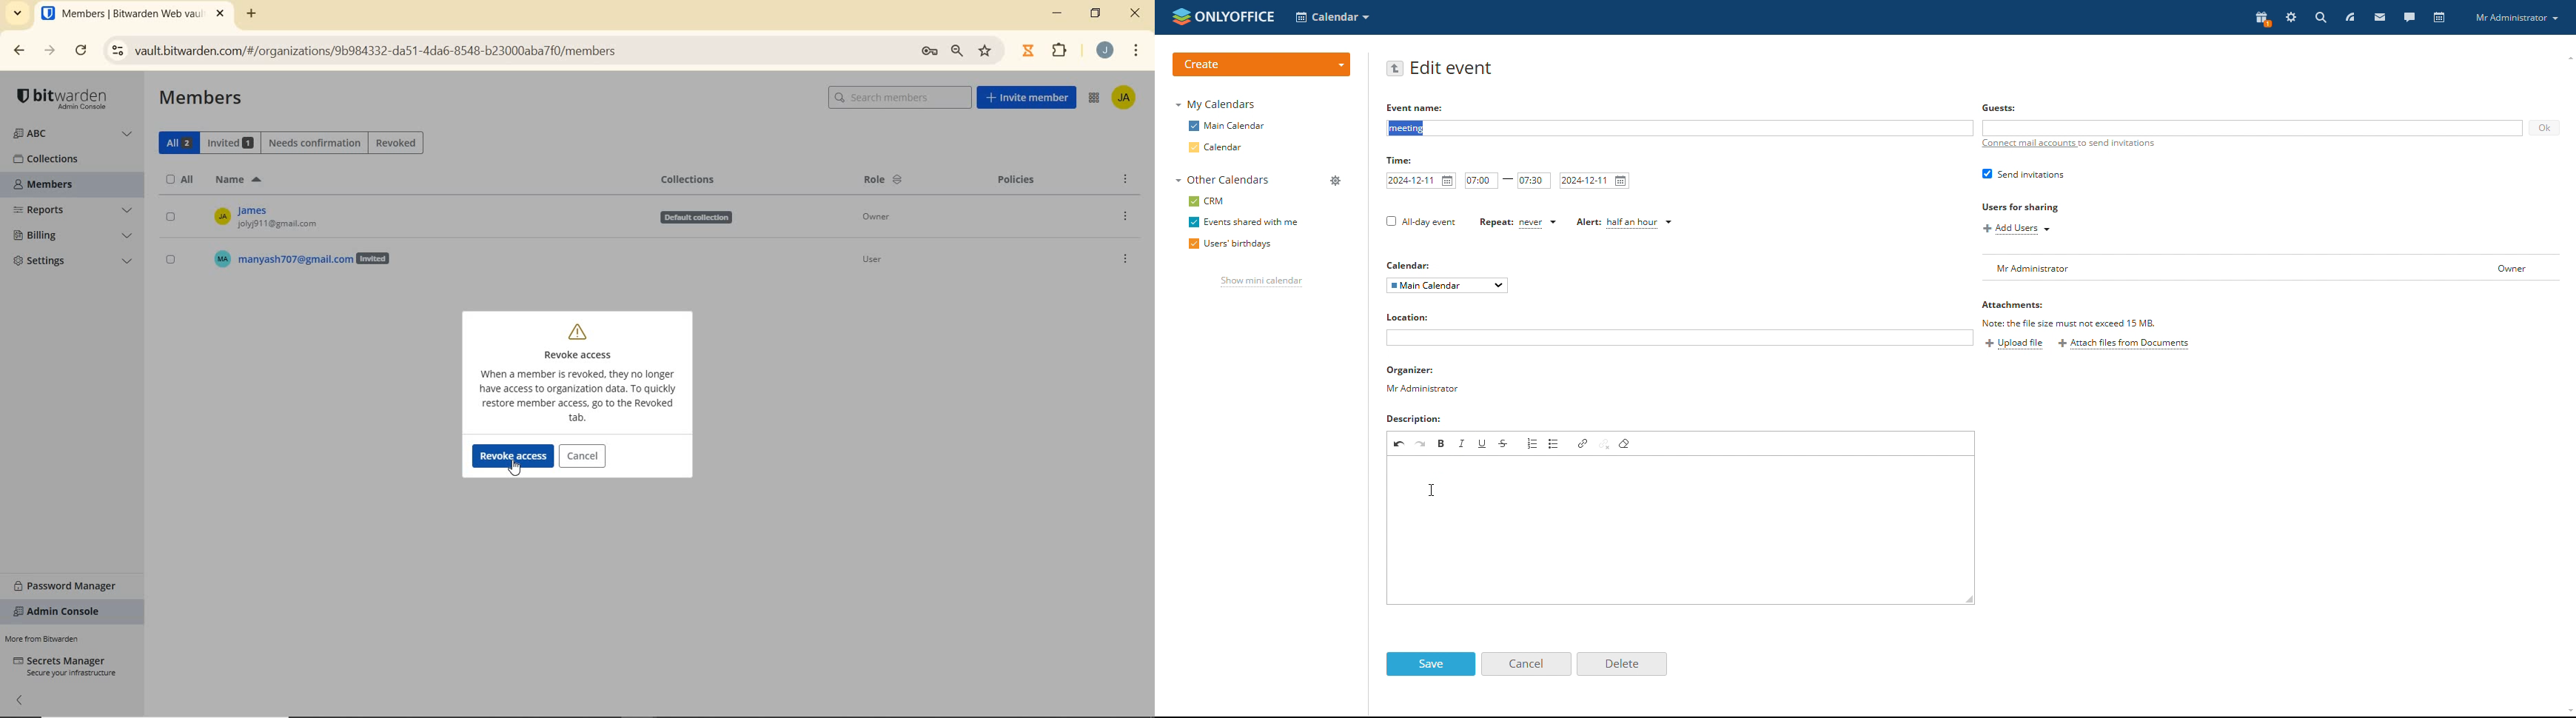 The image size is (2576, 728). Describe the element at coordinates (1334, 17) in the screenshot. I see `select application` at that location.